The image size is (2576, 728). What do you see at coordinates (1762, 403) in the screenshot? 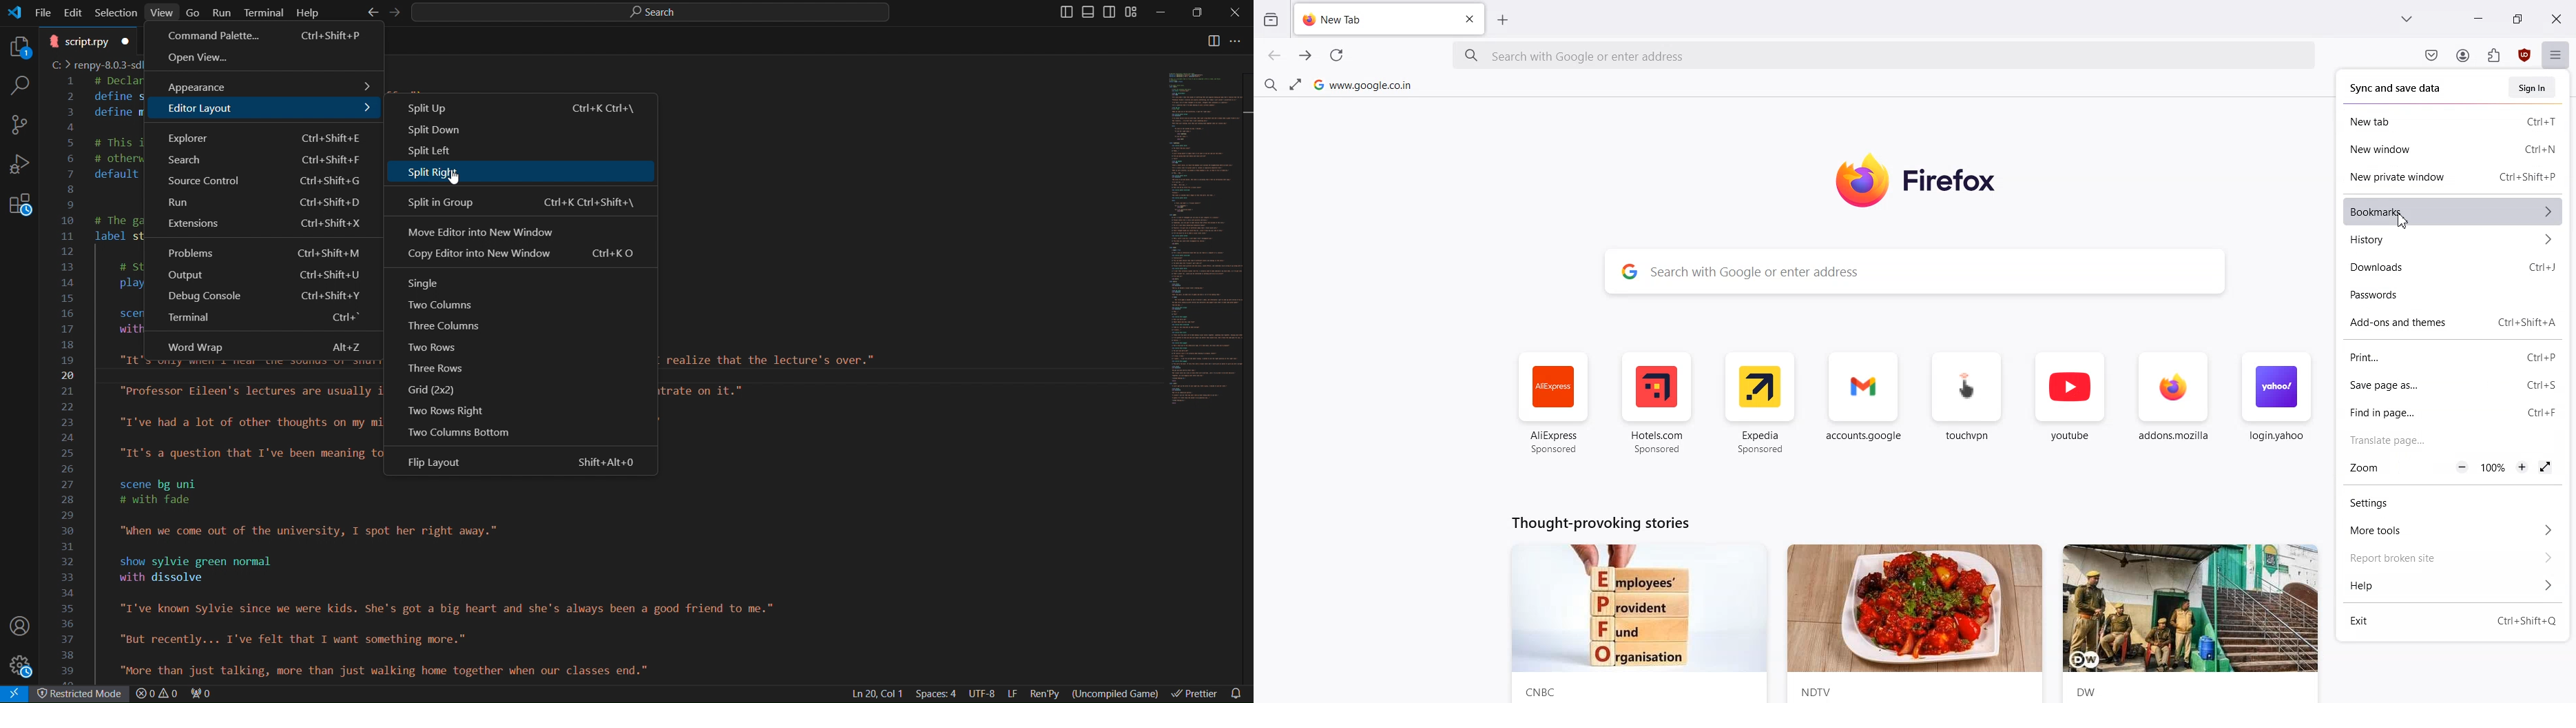
I see `Expedia Sponsored` at bounding box center [1762, 403].